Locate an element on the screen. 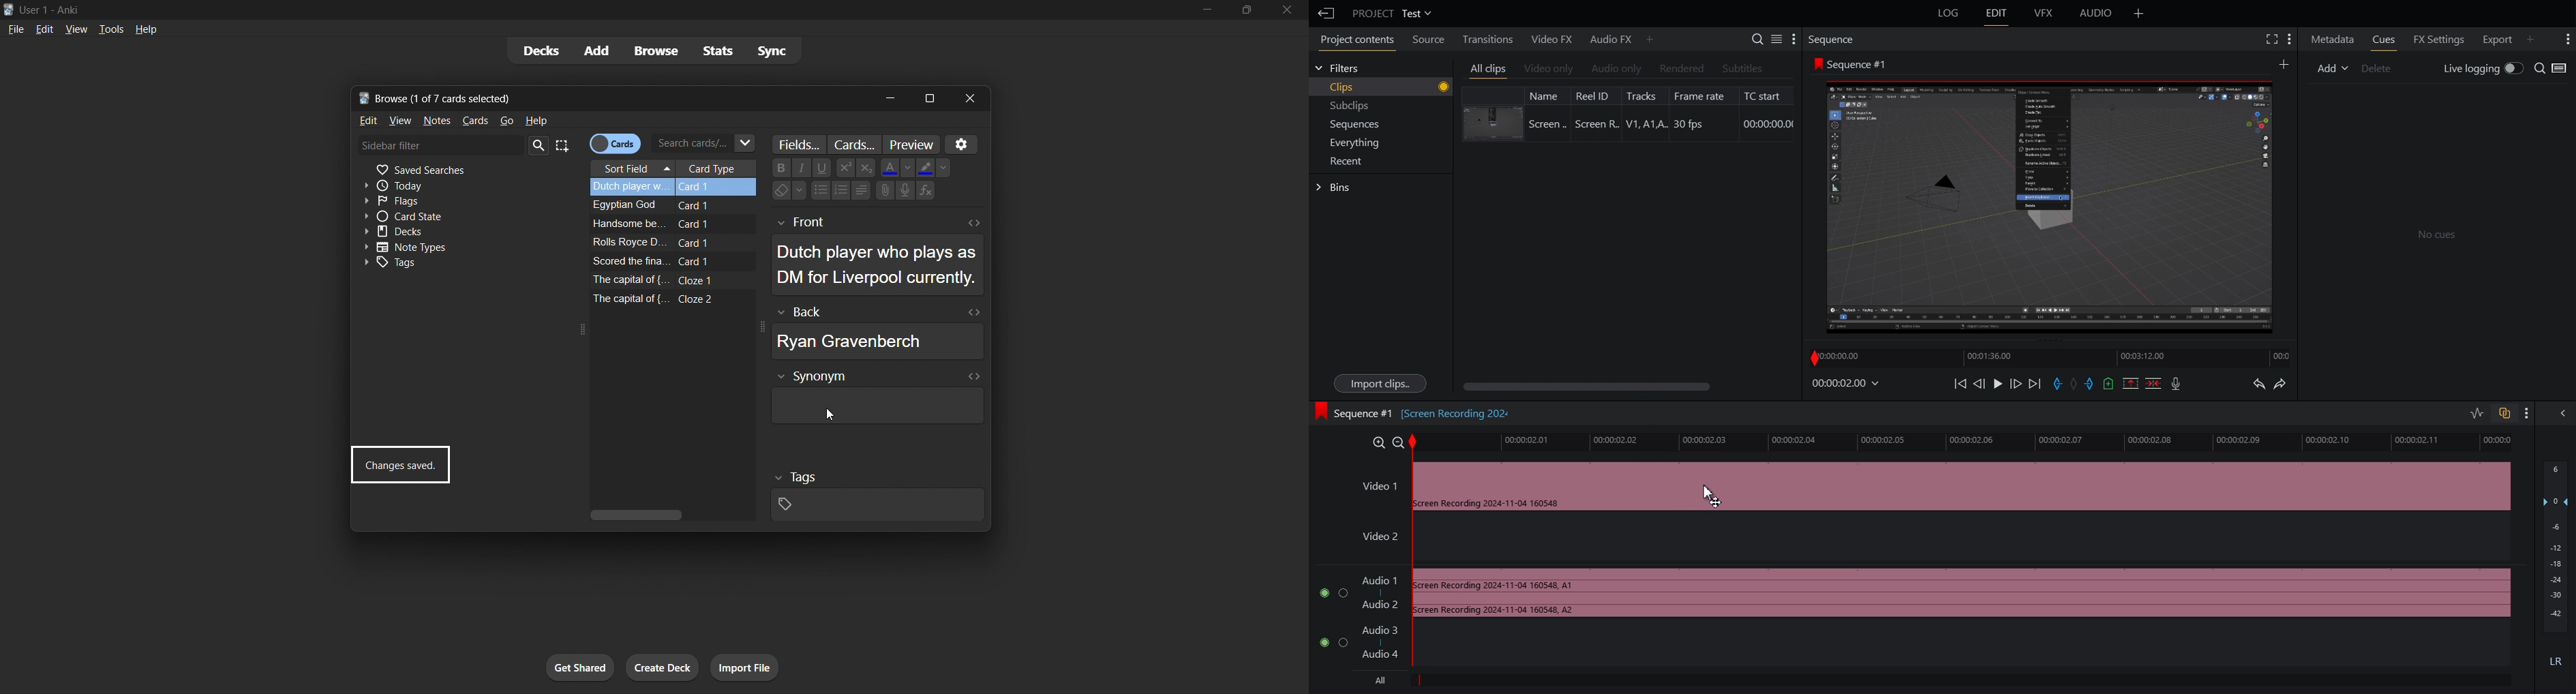  minimize is located at coordinates (889, 98).